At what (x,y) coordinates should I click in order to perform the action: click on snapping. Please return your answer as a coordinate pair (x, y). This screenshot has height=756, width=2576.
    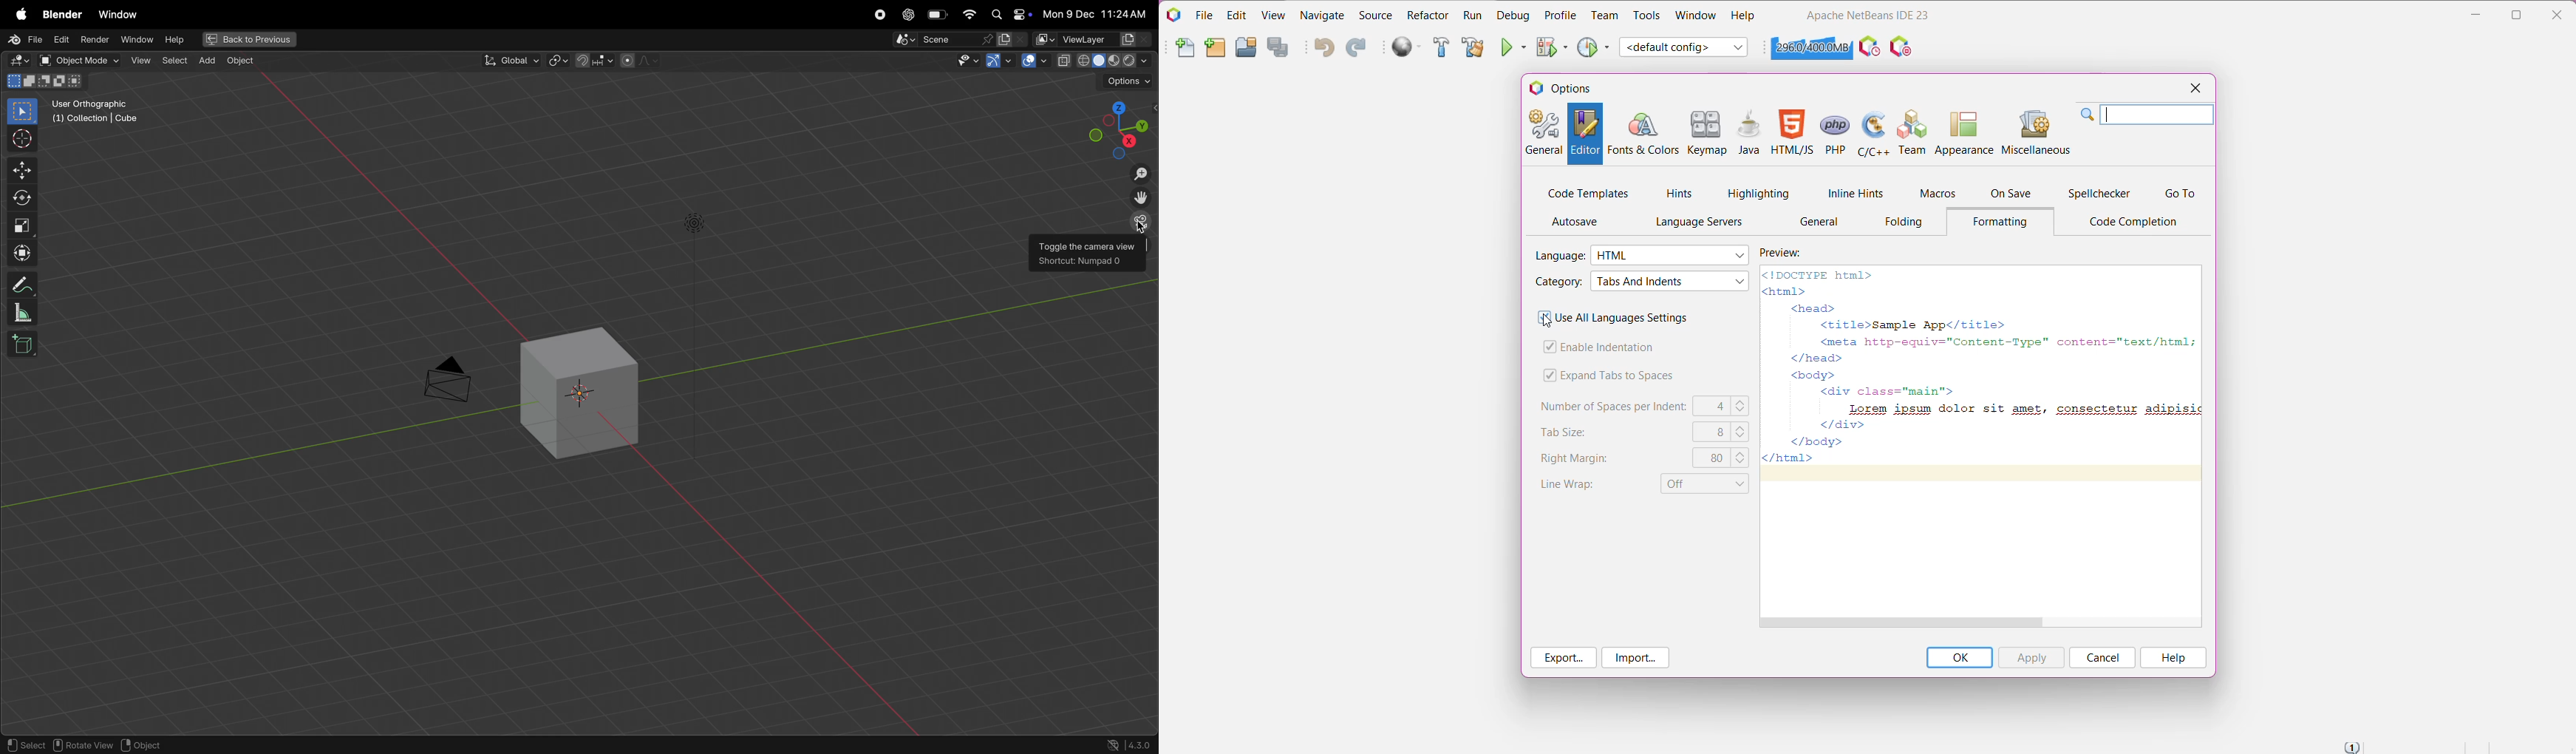
    Looking at the image, I should click on (592, 60).